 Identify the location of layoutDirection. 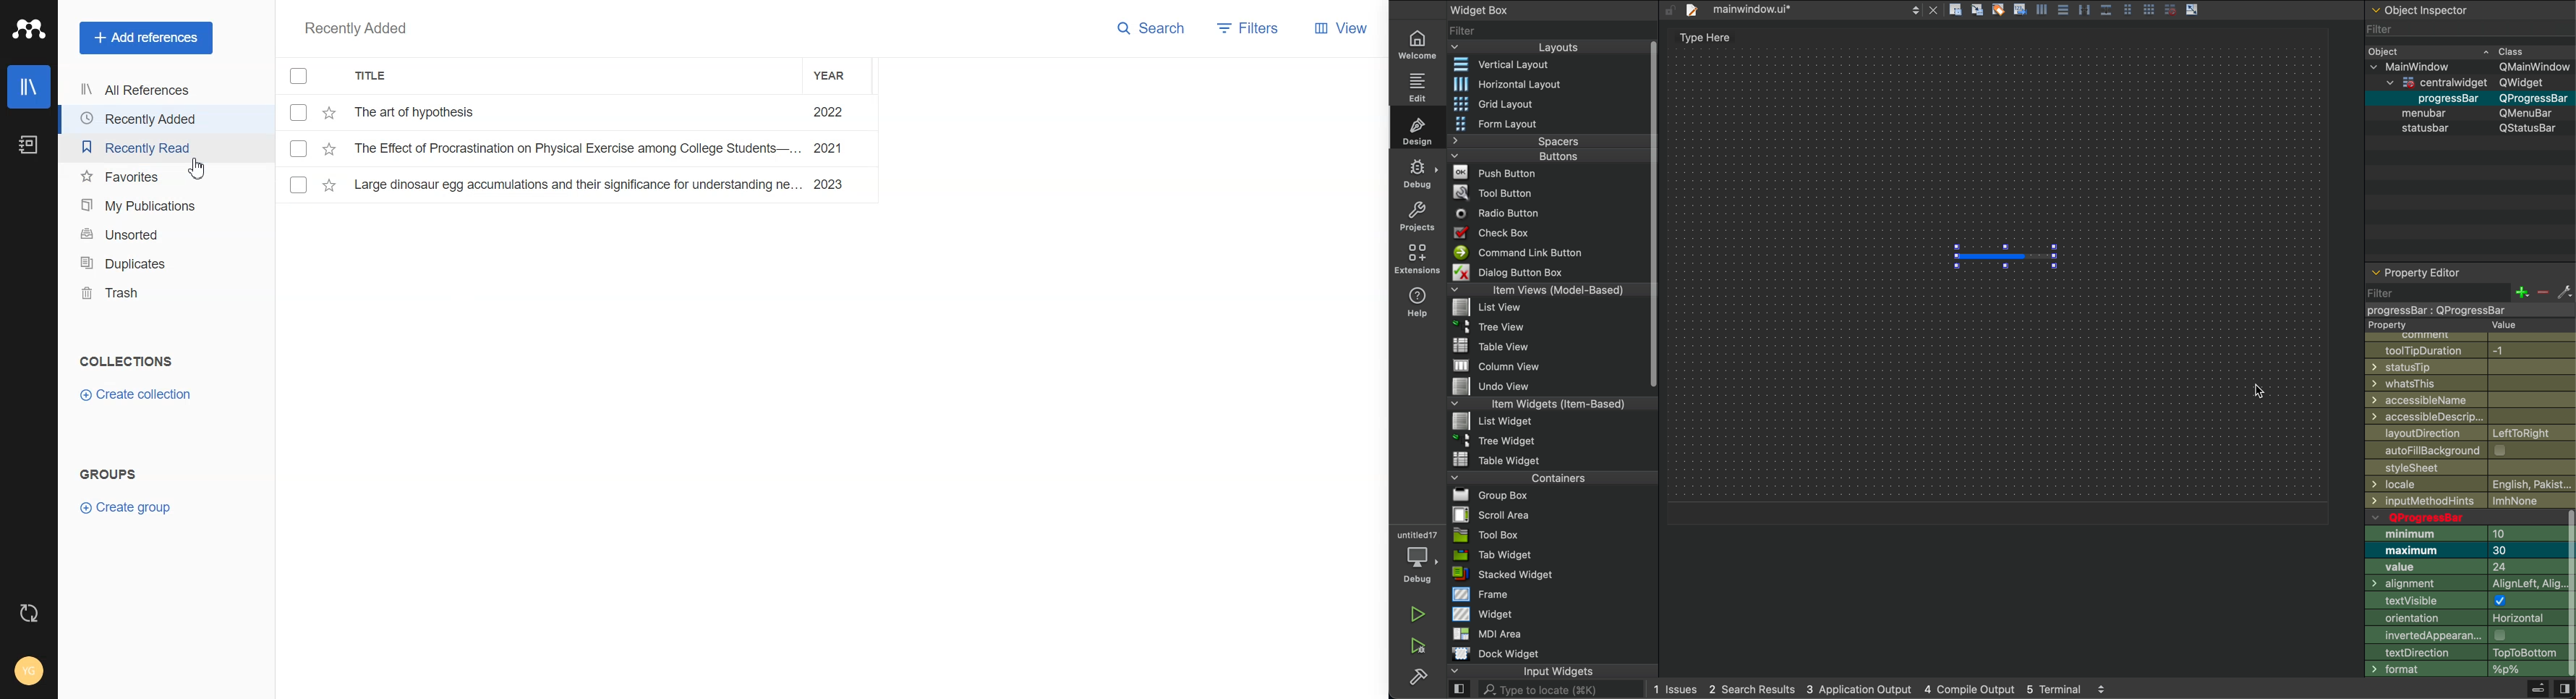
(2471, 432).